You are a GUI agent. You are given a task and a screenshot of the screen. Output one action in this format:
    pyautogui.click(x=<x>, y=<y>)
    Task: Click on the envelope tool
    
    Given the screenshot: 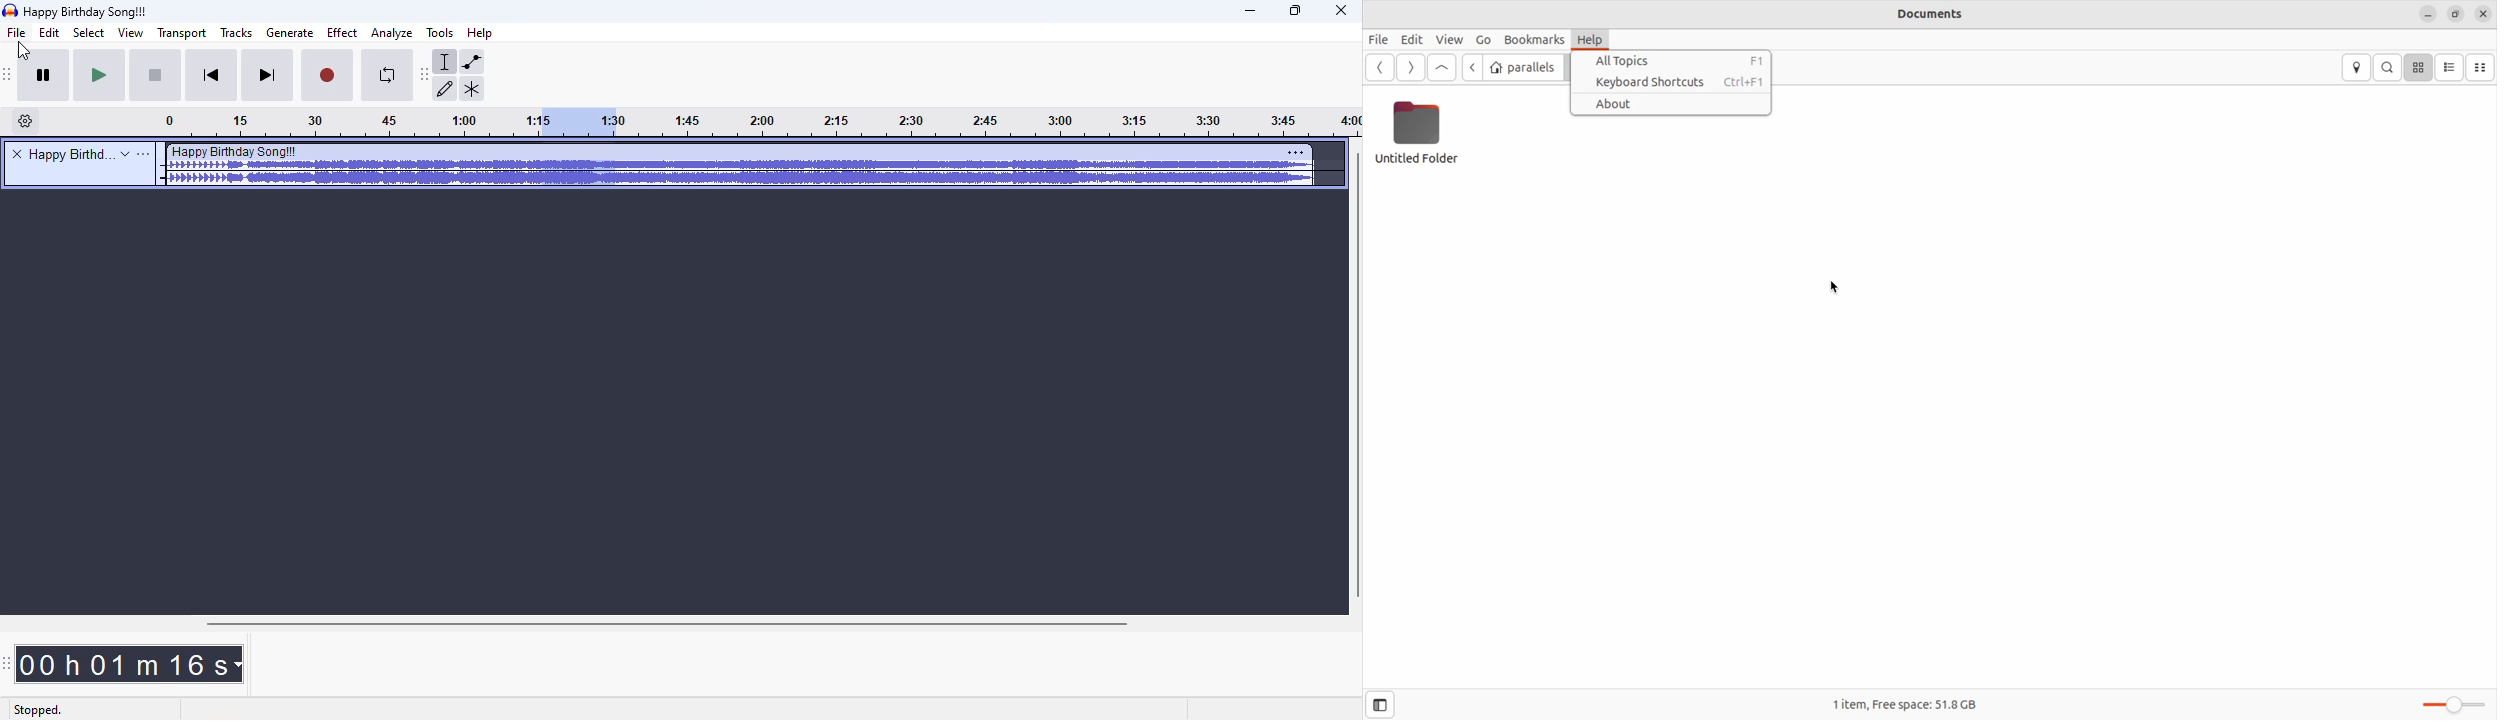 What is the action you would take?
    pyautogui.click(x=472, y=62)
    